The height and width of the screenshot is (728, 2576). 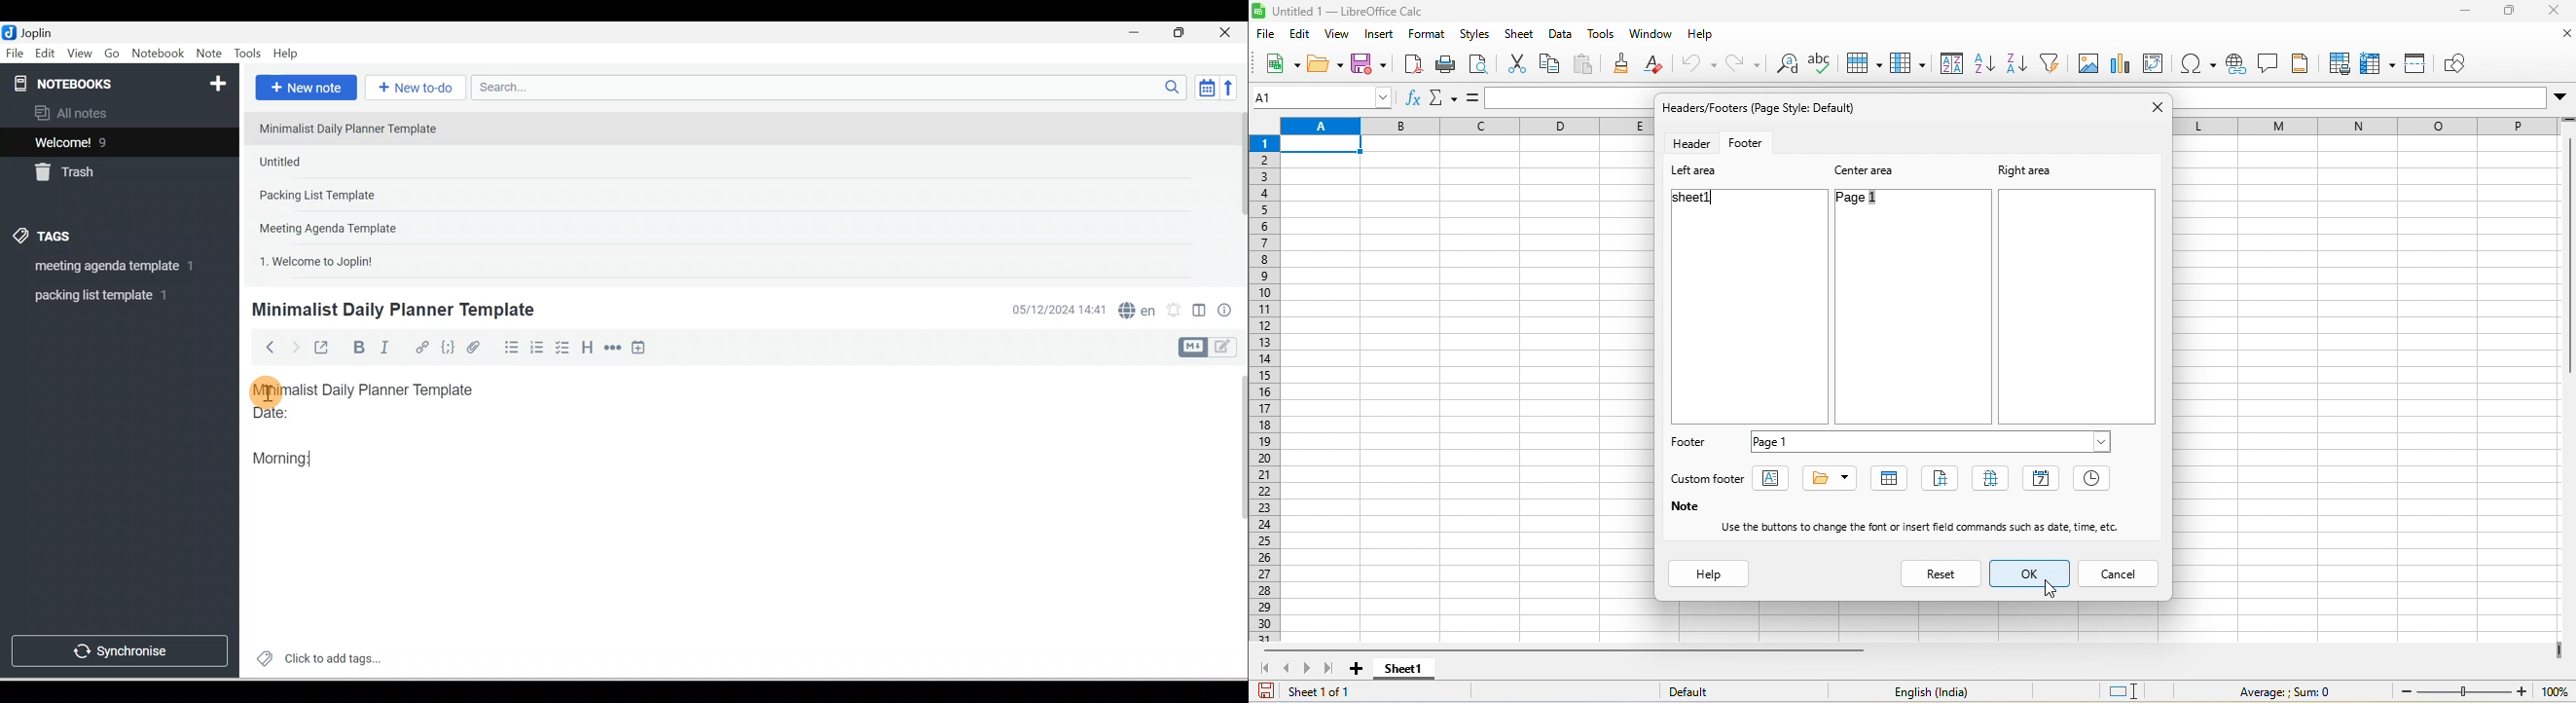 What do you see at coordinates (1226, 312) in the screenshot?
I see `Note properties` at bounding box center [1226, 312].